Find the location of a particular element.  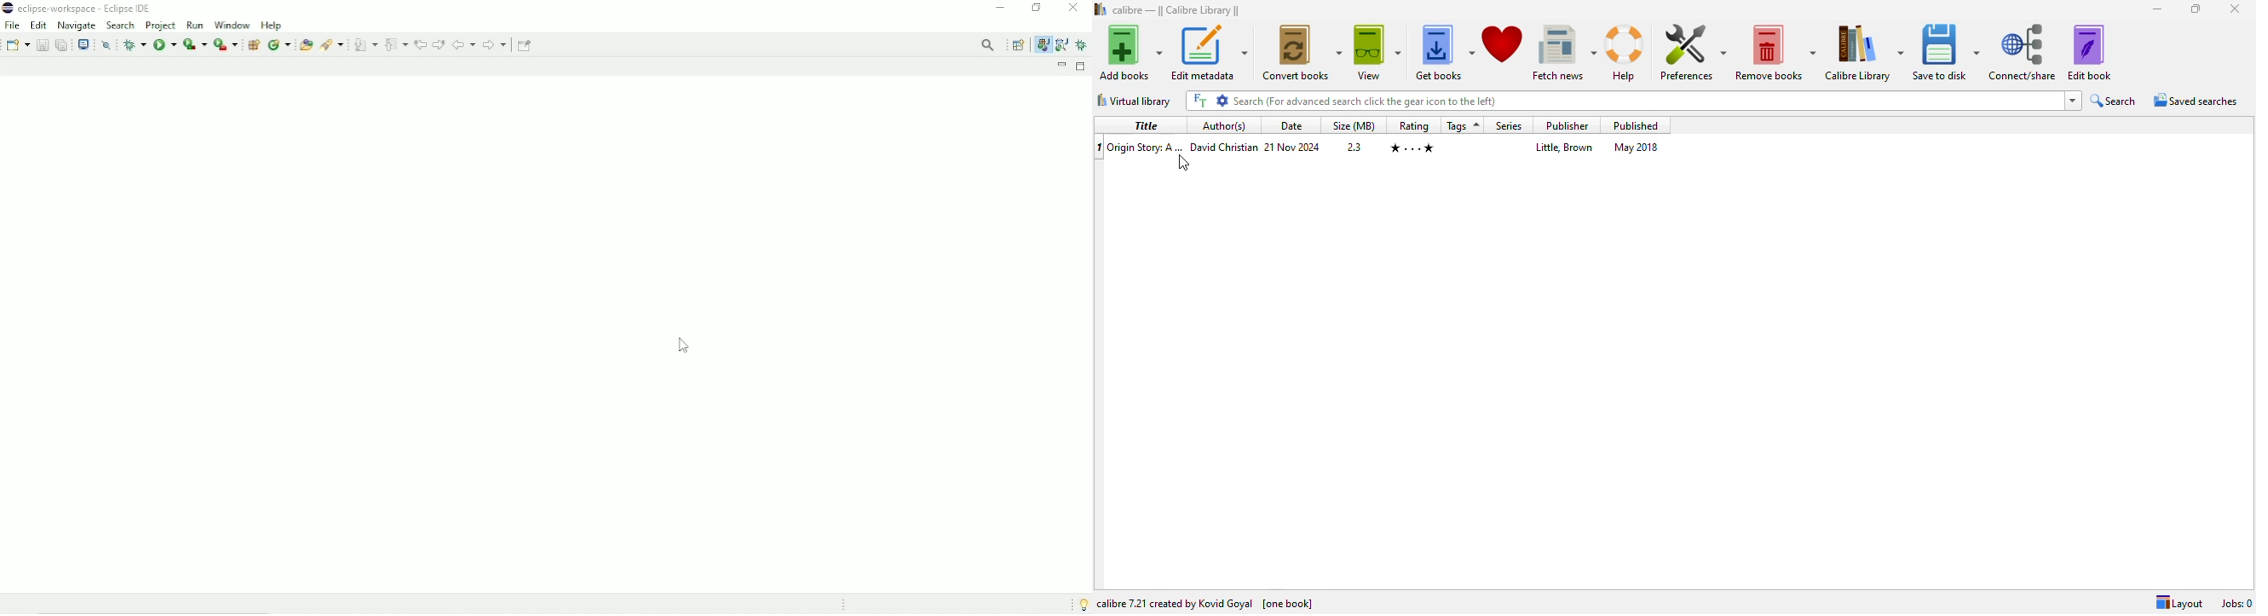

maximize is located at coordinates (2195, 9).